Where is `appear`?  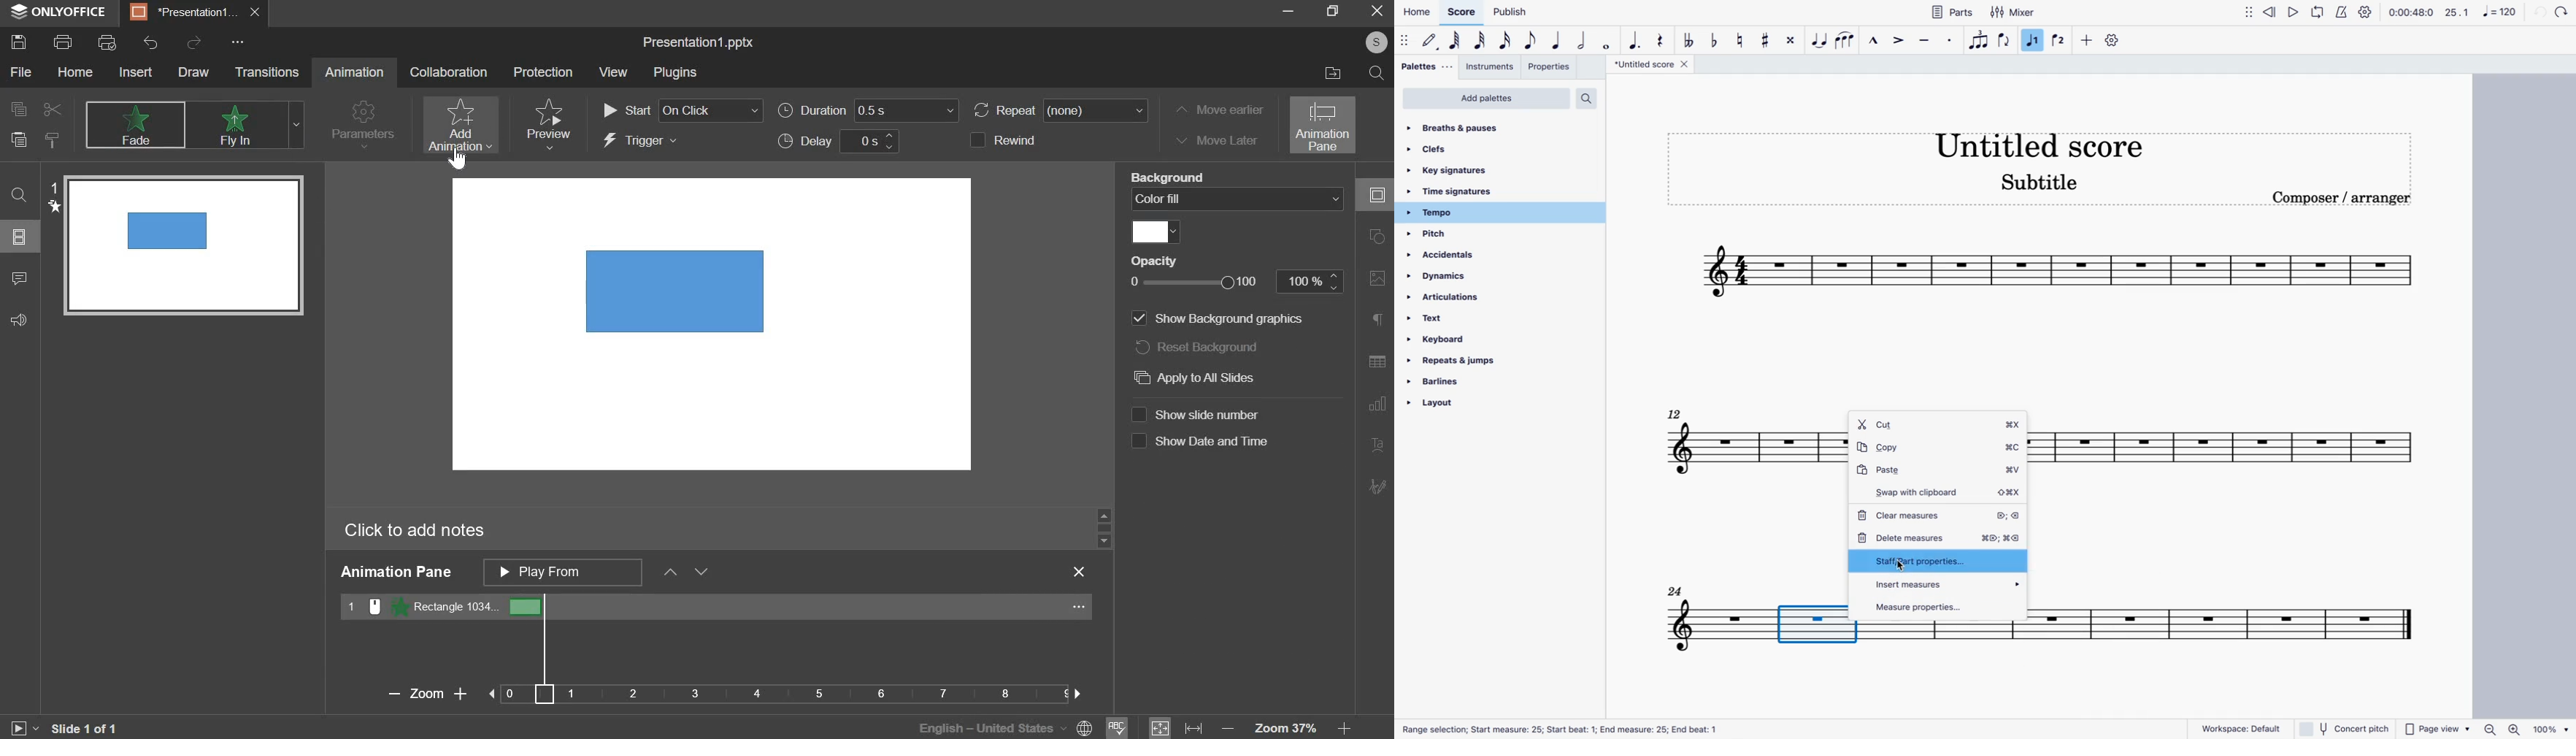
appear is located at coordinates (239, 125).